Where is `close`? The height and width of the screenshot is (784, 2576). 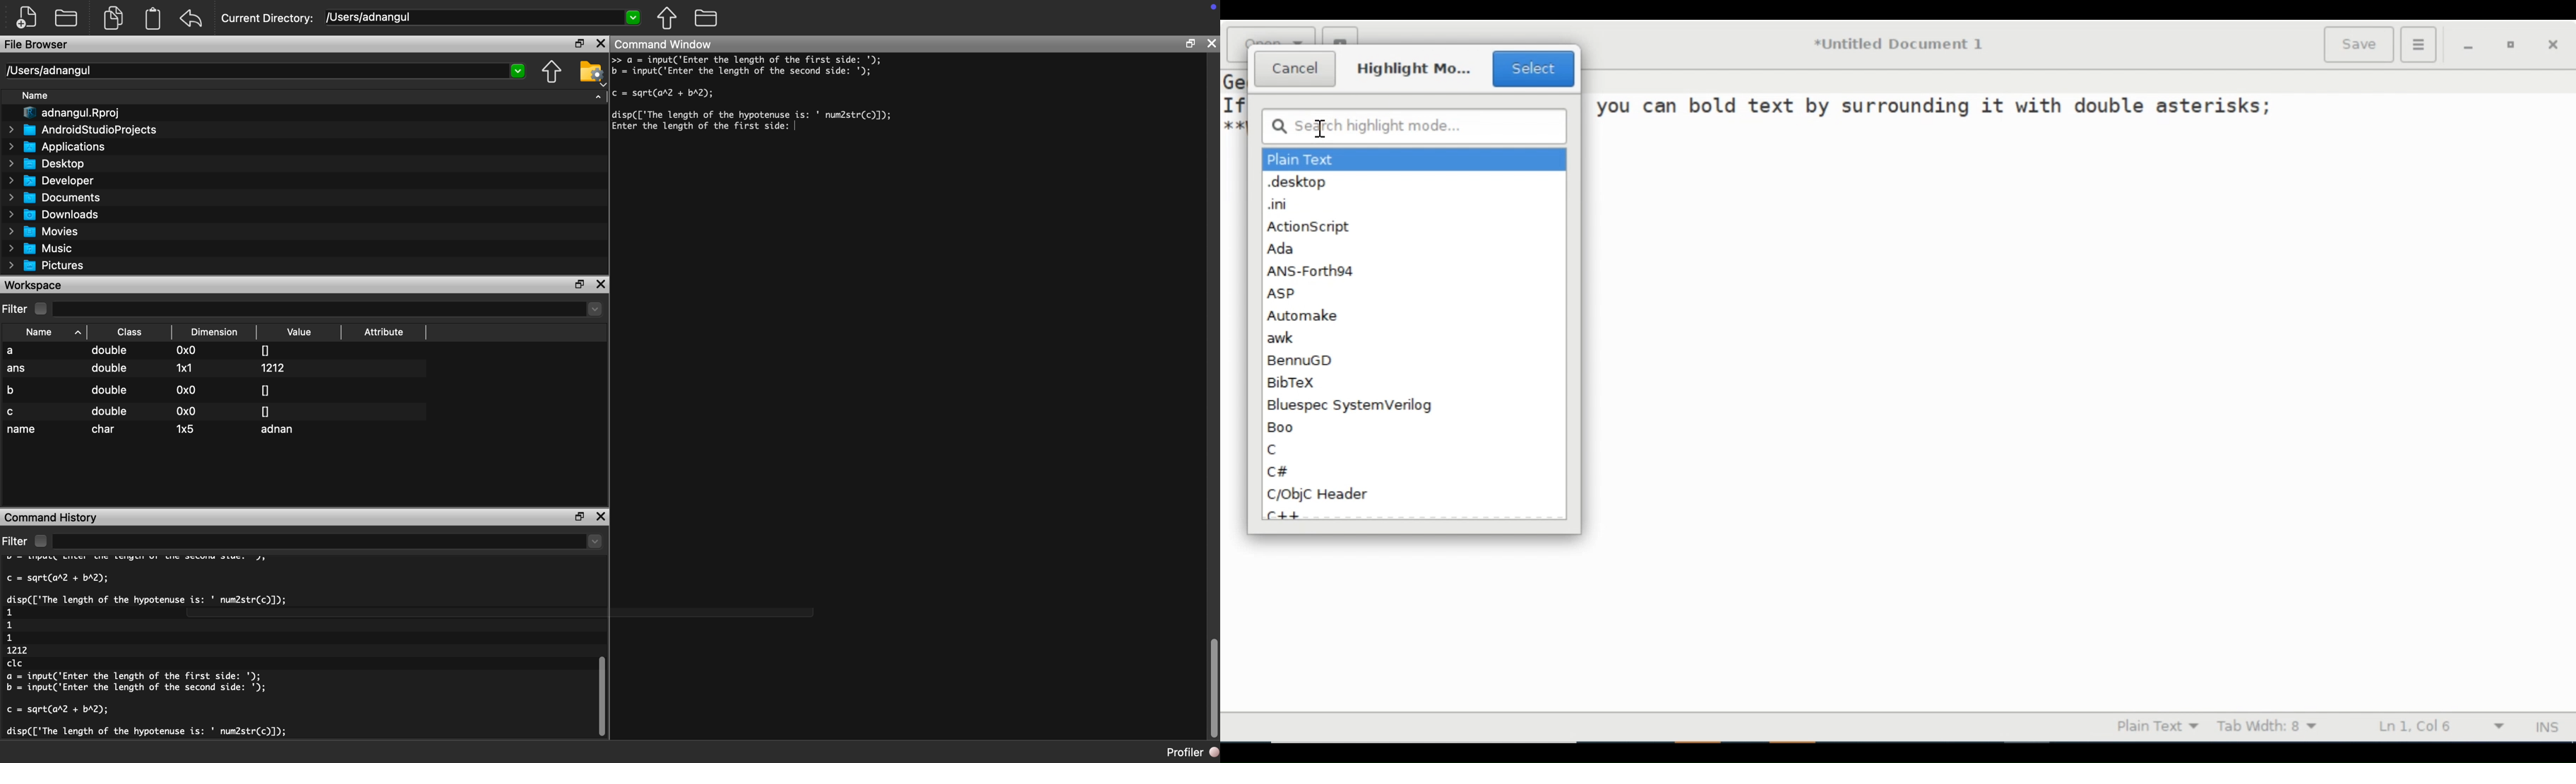
close is located at coordinates (601, 44).